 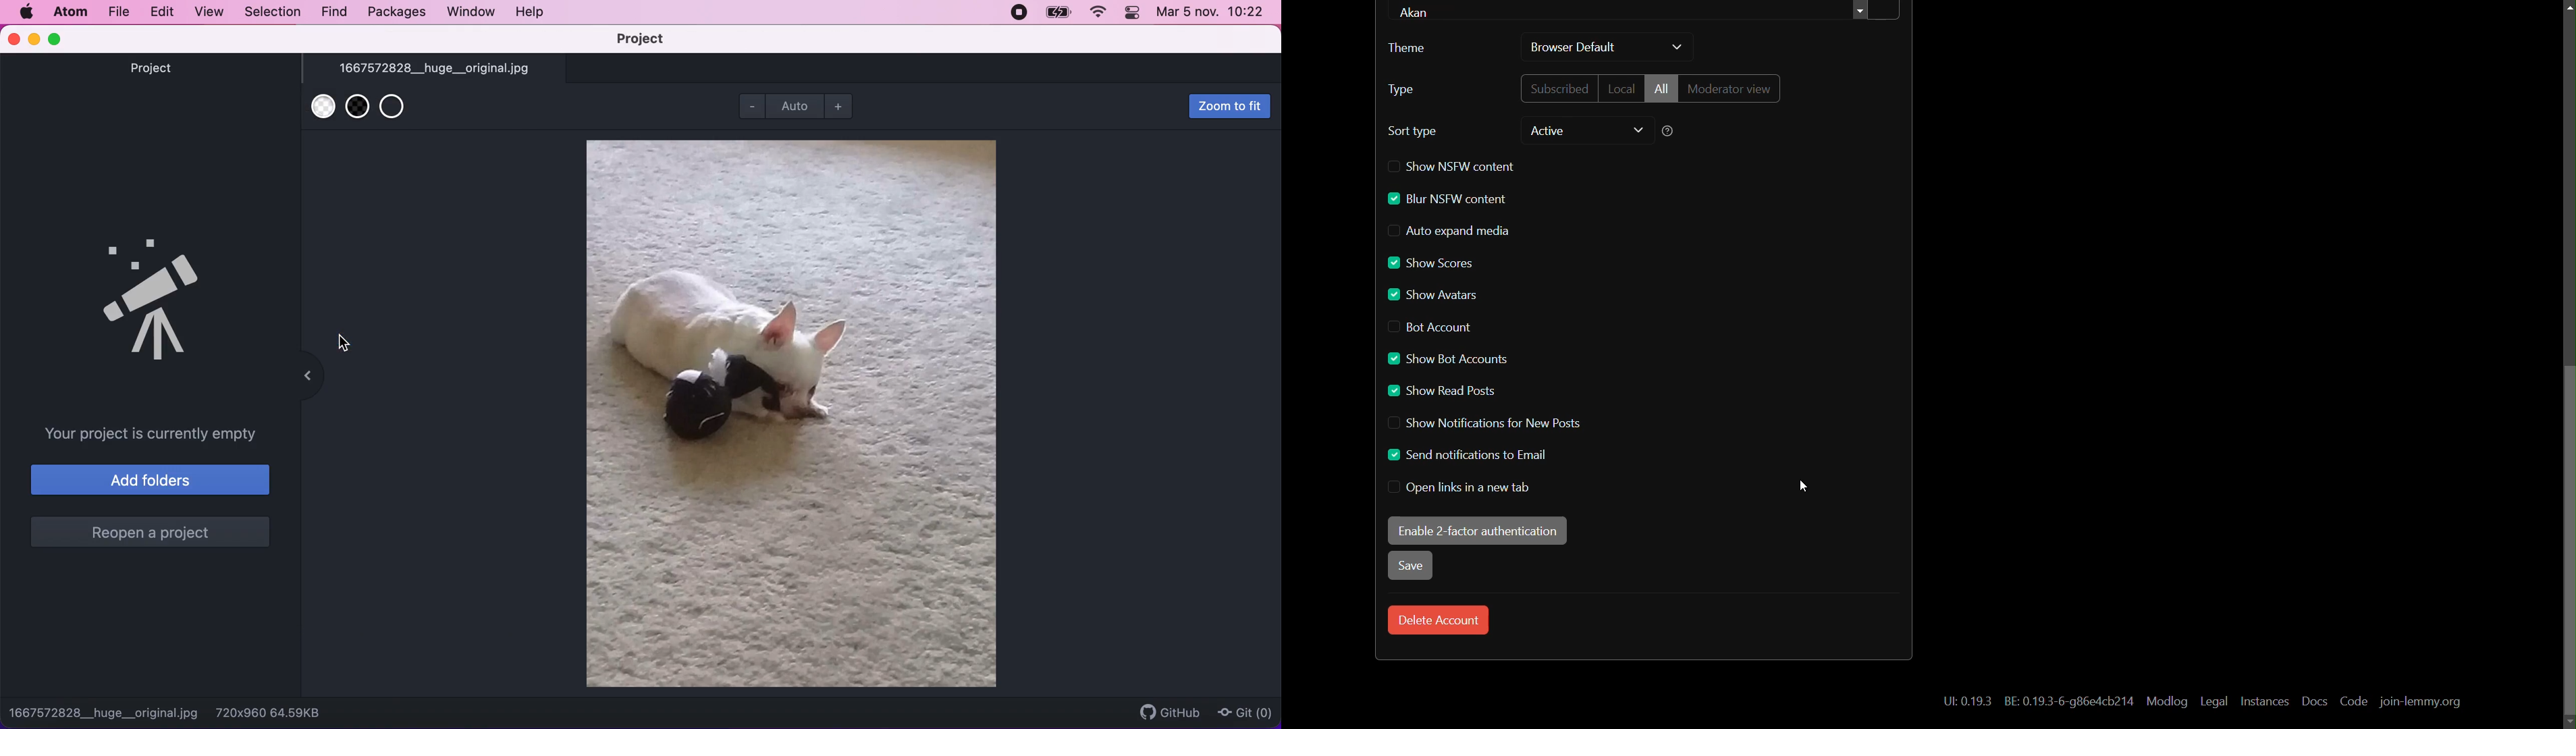 I want to click on save, so click(x=1411, y=566).